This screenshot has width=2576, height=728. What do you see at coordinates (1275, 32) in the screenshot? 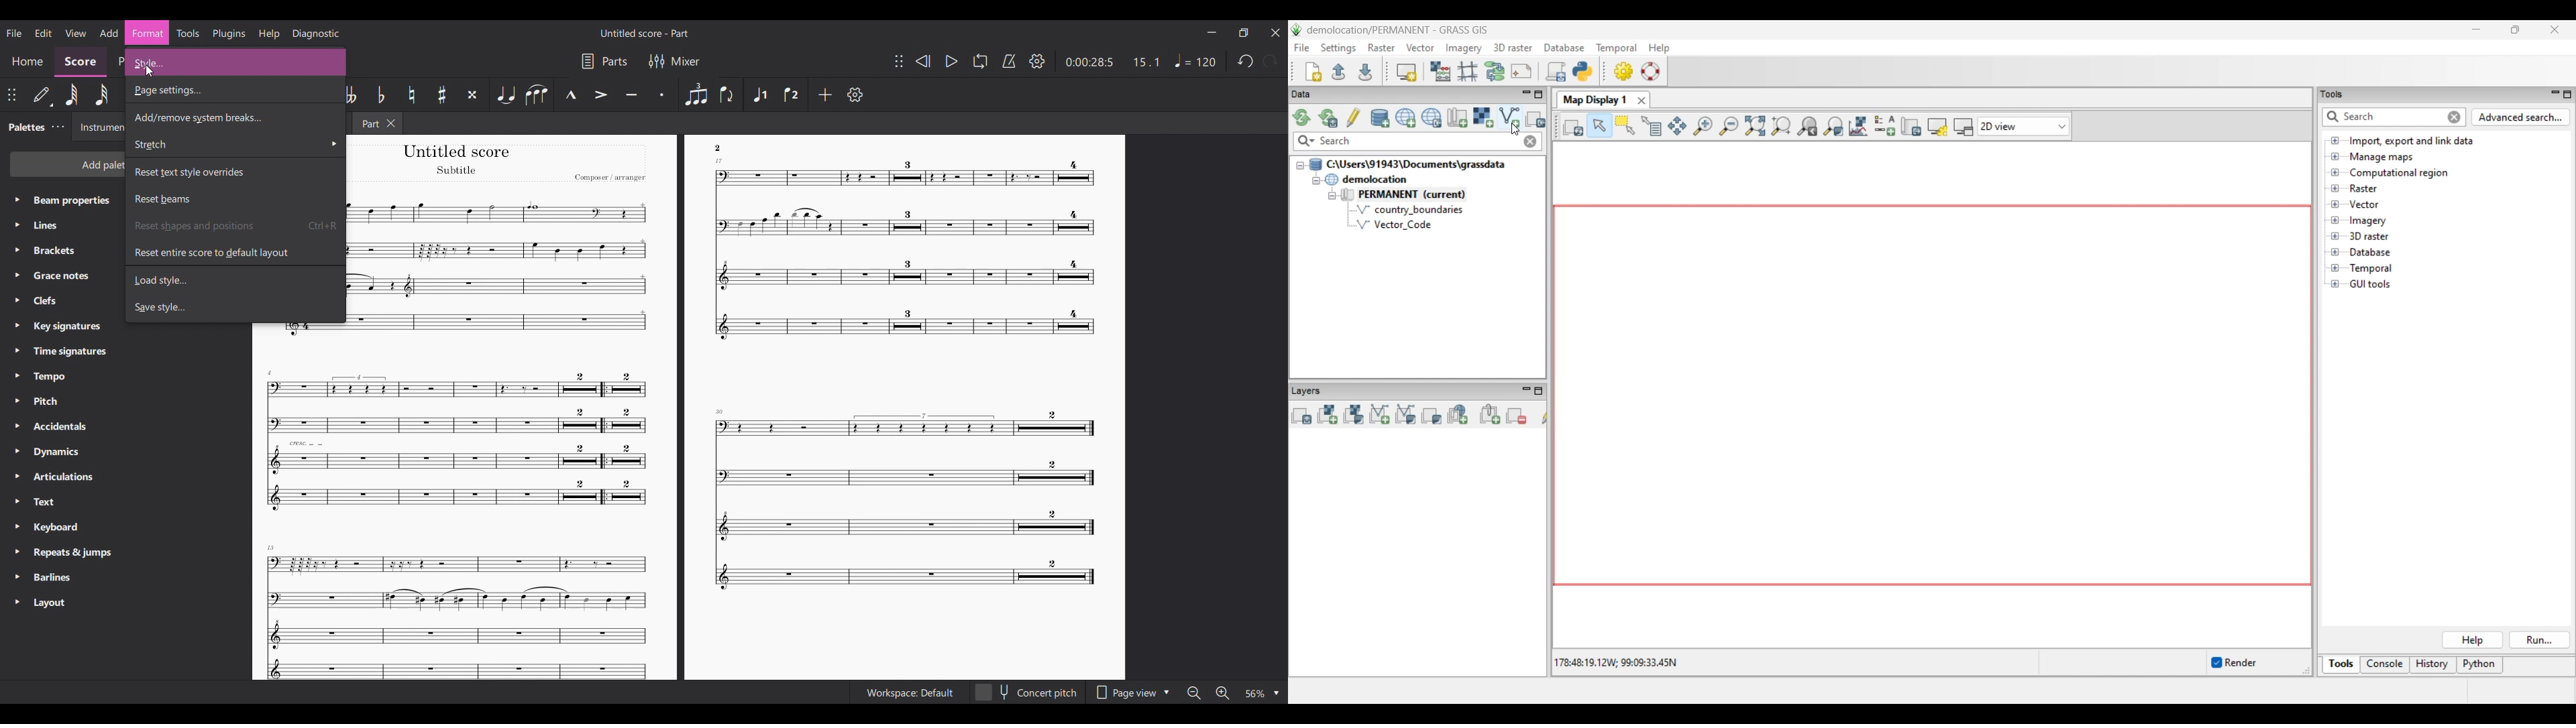
I see `Close interface` at bounding box center [1275, 32].